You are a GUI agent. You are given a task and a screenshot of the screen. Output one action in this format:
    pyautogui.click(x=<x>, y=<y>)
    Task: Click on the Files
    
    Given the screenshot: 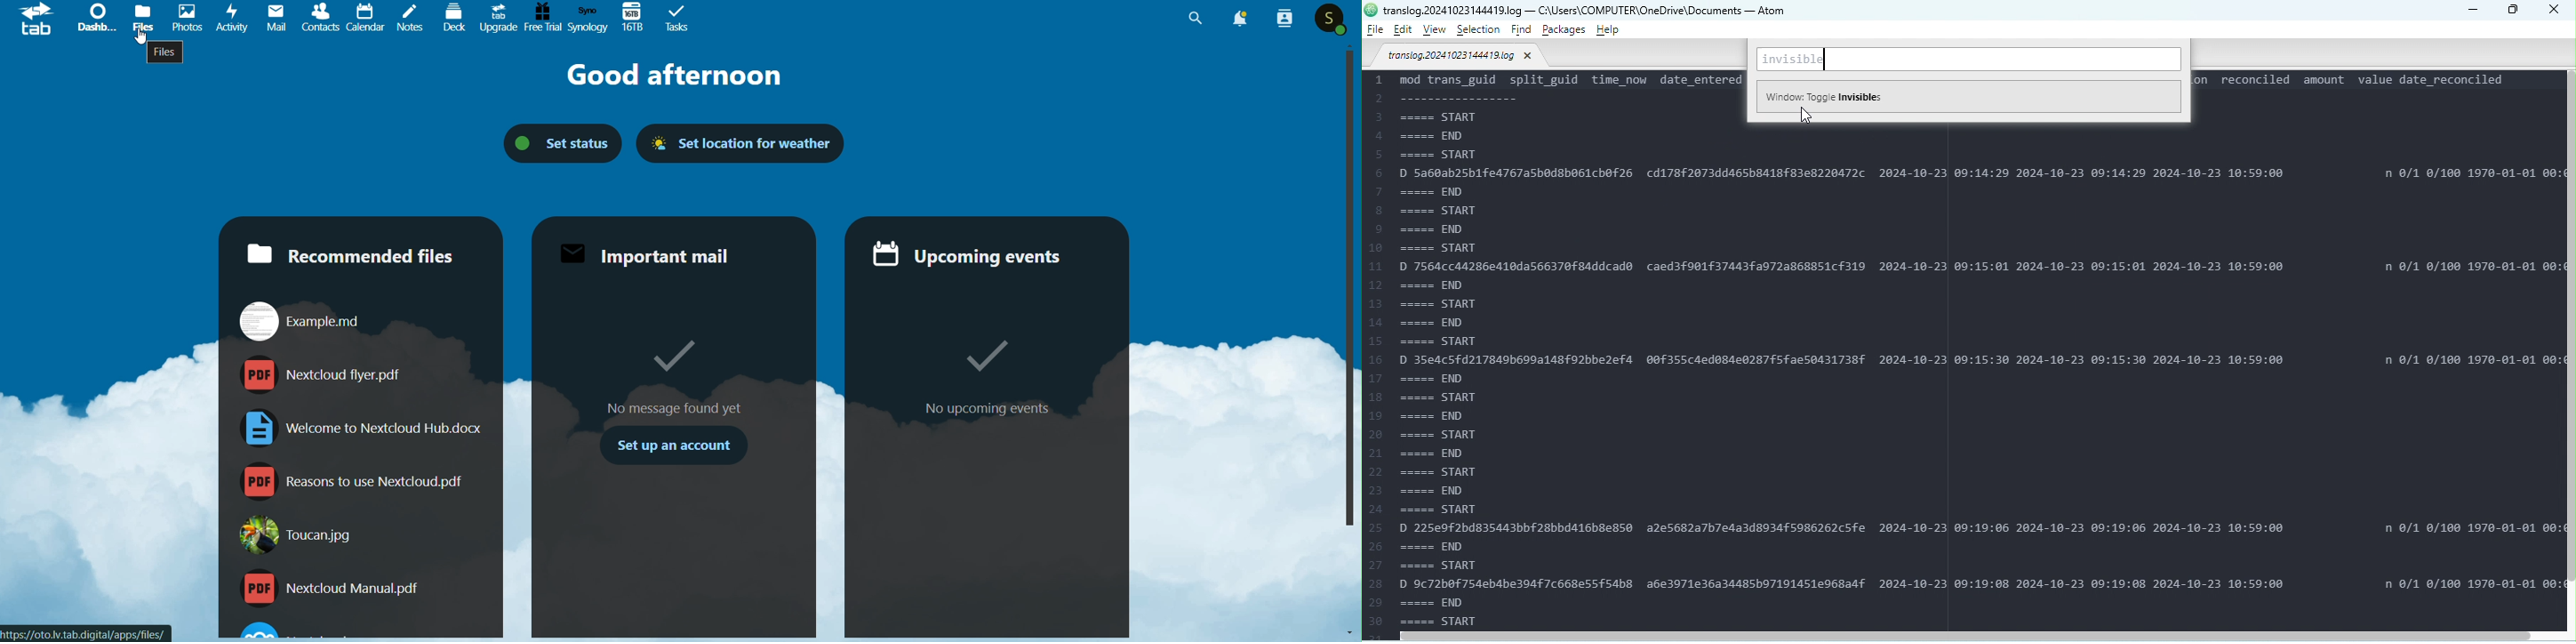 What is the action you would take?
    pyautogui.click(x=143, y=18)
    